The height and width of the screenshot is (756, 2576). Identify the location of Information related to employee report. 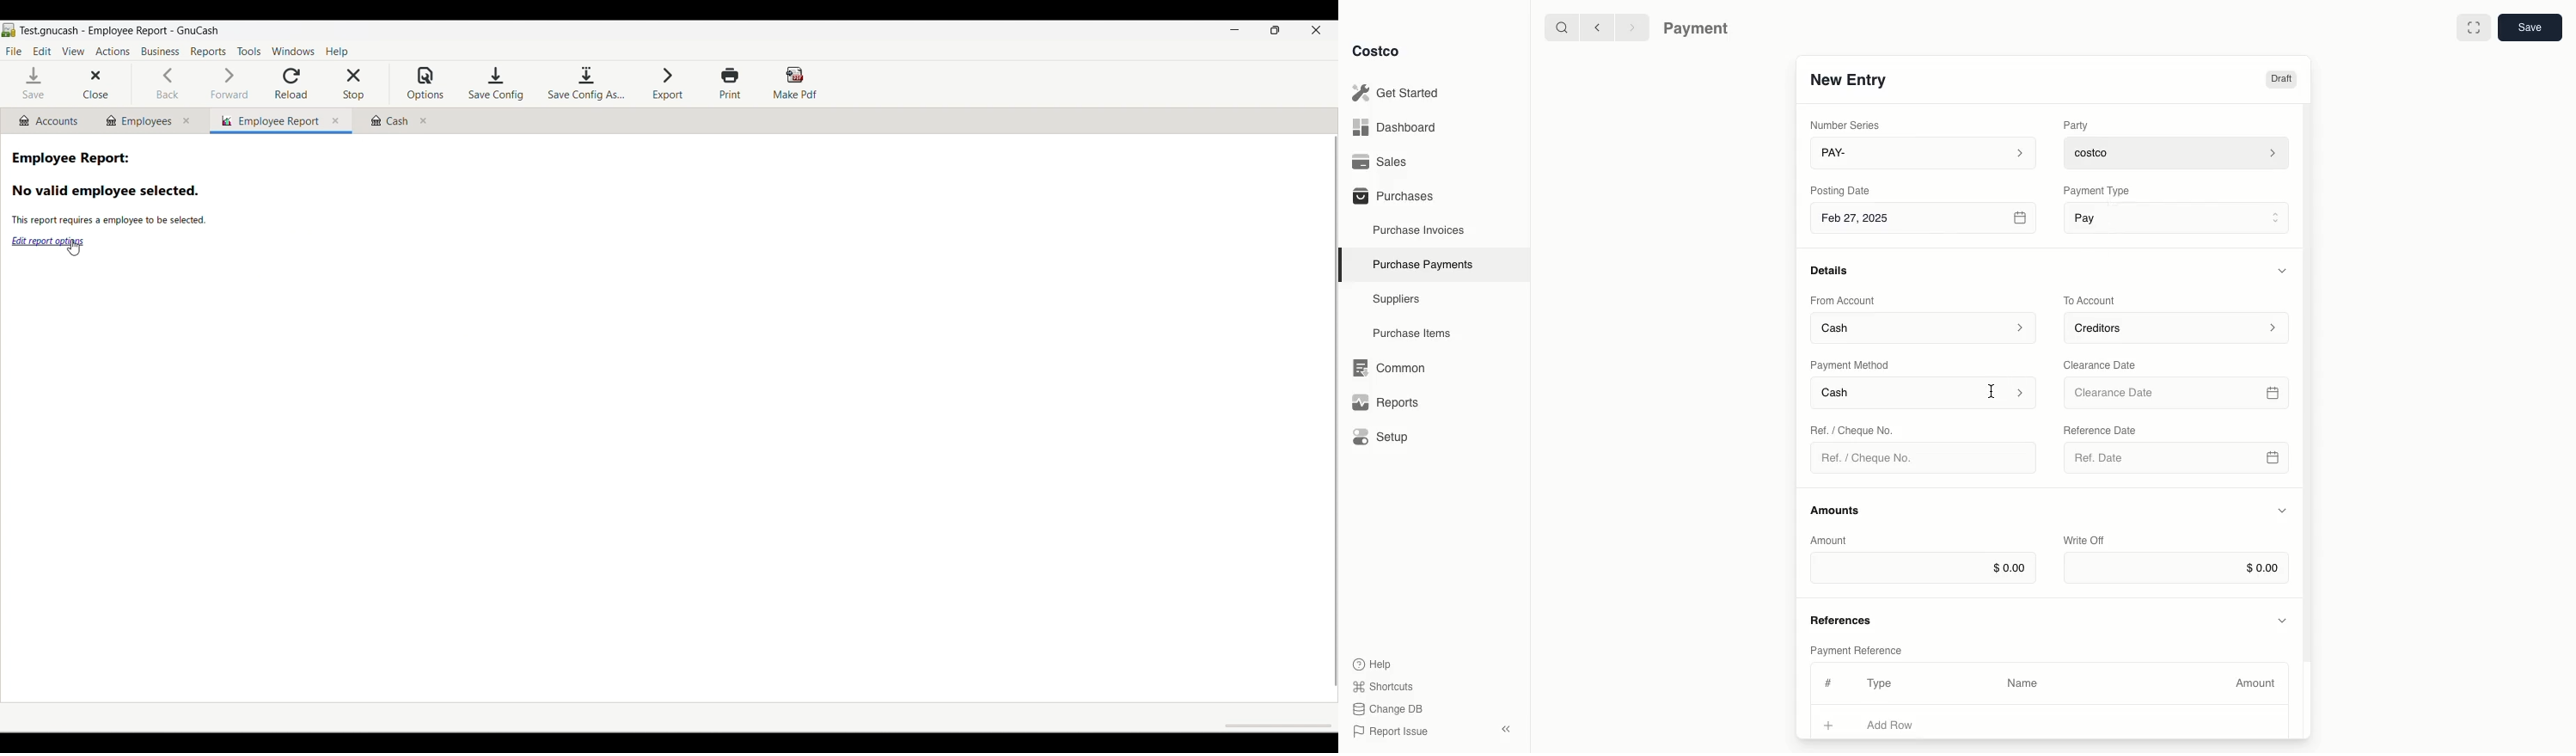
(113, 199).